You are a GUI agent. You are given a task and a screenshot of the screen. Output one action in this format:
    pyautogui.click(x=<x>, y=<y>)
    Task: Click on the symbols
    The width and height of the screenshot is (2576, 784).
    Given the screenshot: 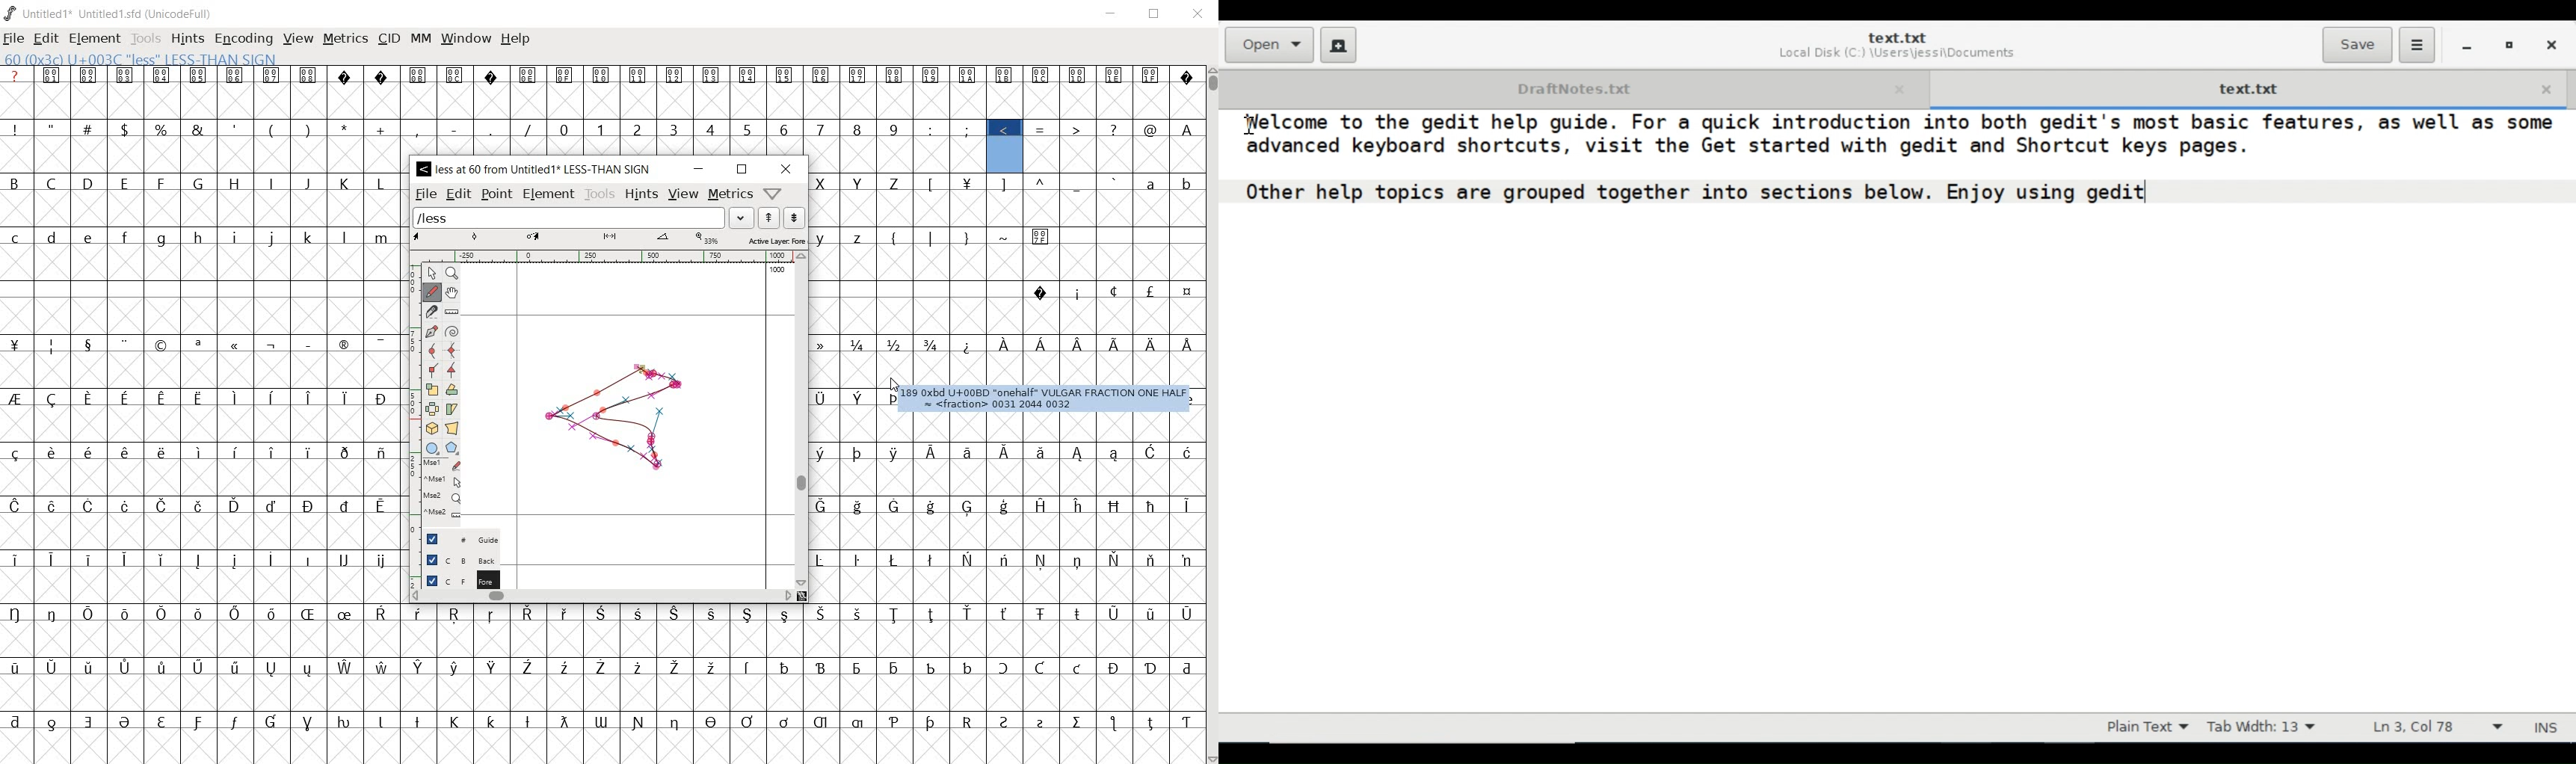 What is the action you would take?
    pyautogui.click(x=969, y=236)
    